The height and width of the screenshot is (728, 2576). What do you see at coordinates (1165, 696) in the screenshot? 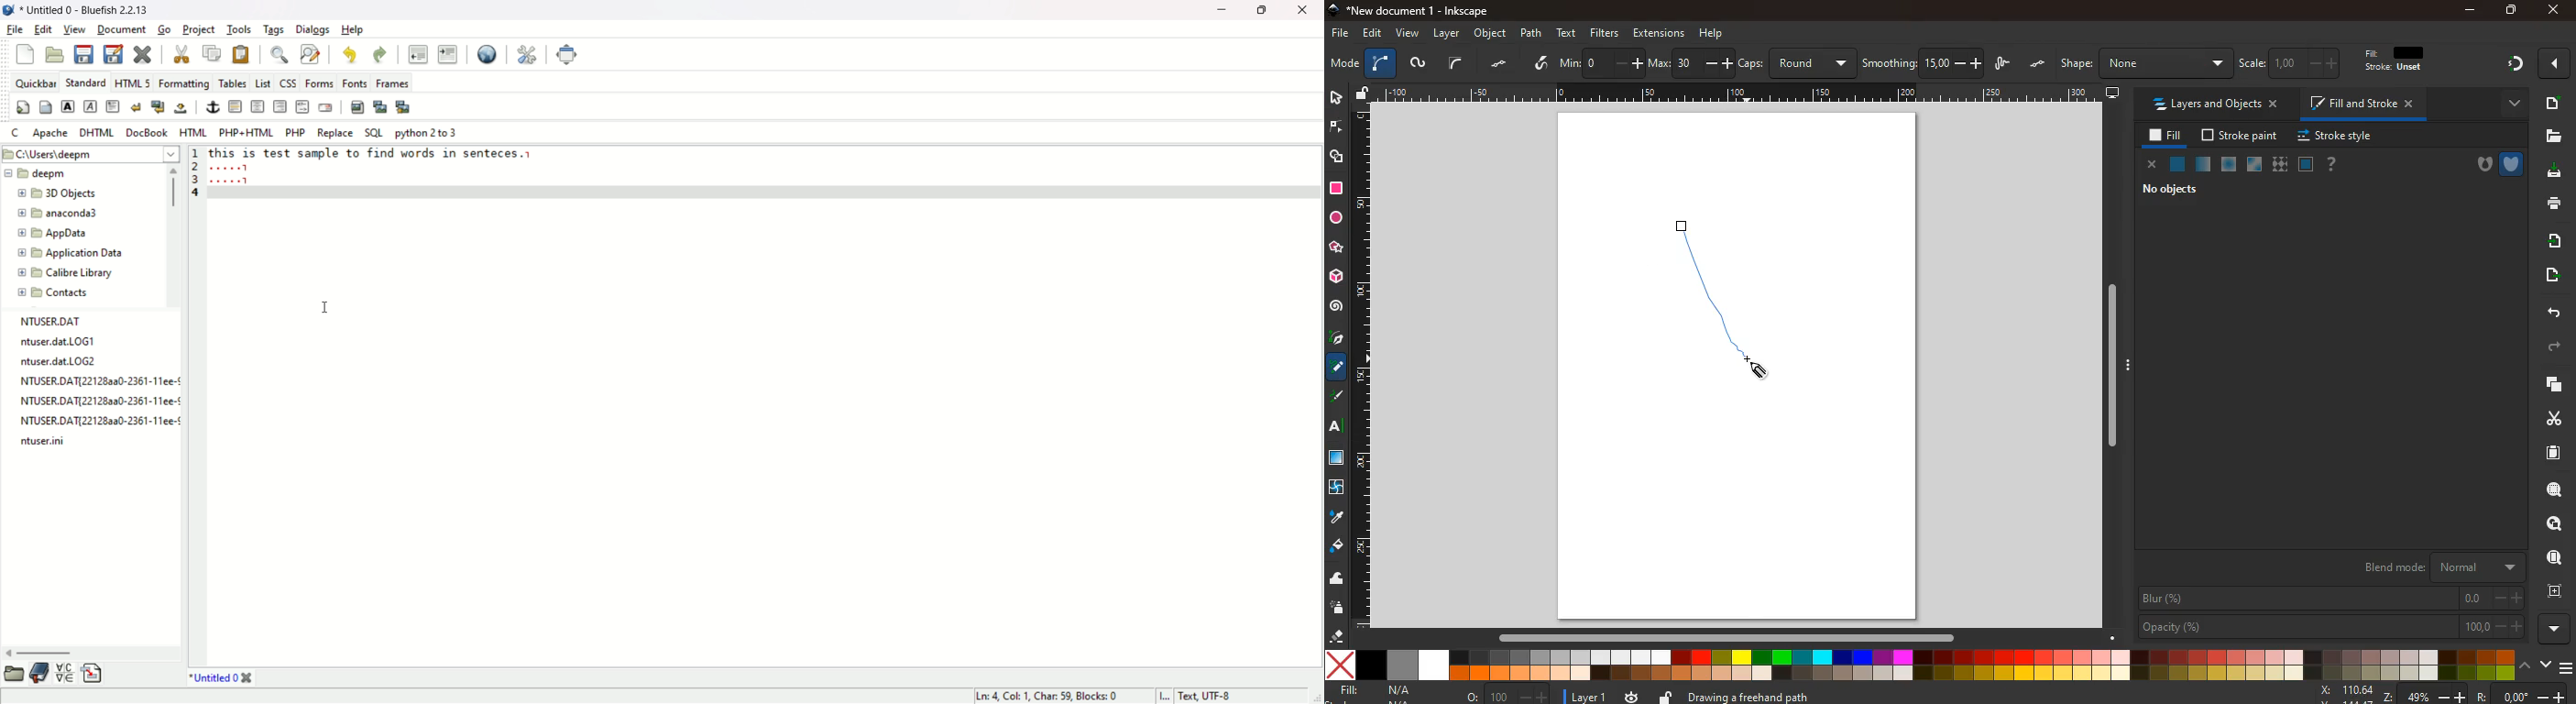
I see `l...` at bounding box center [1165, 696].